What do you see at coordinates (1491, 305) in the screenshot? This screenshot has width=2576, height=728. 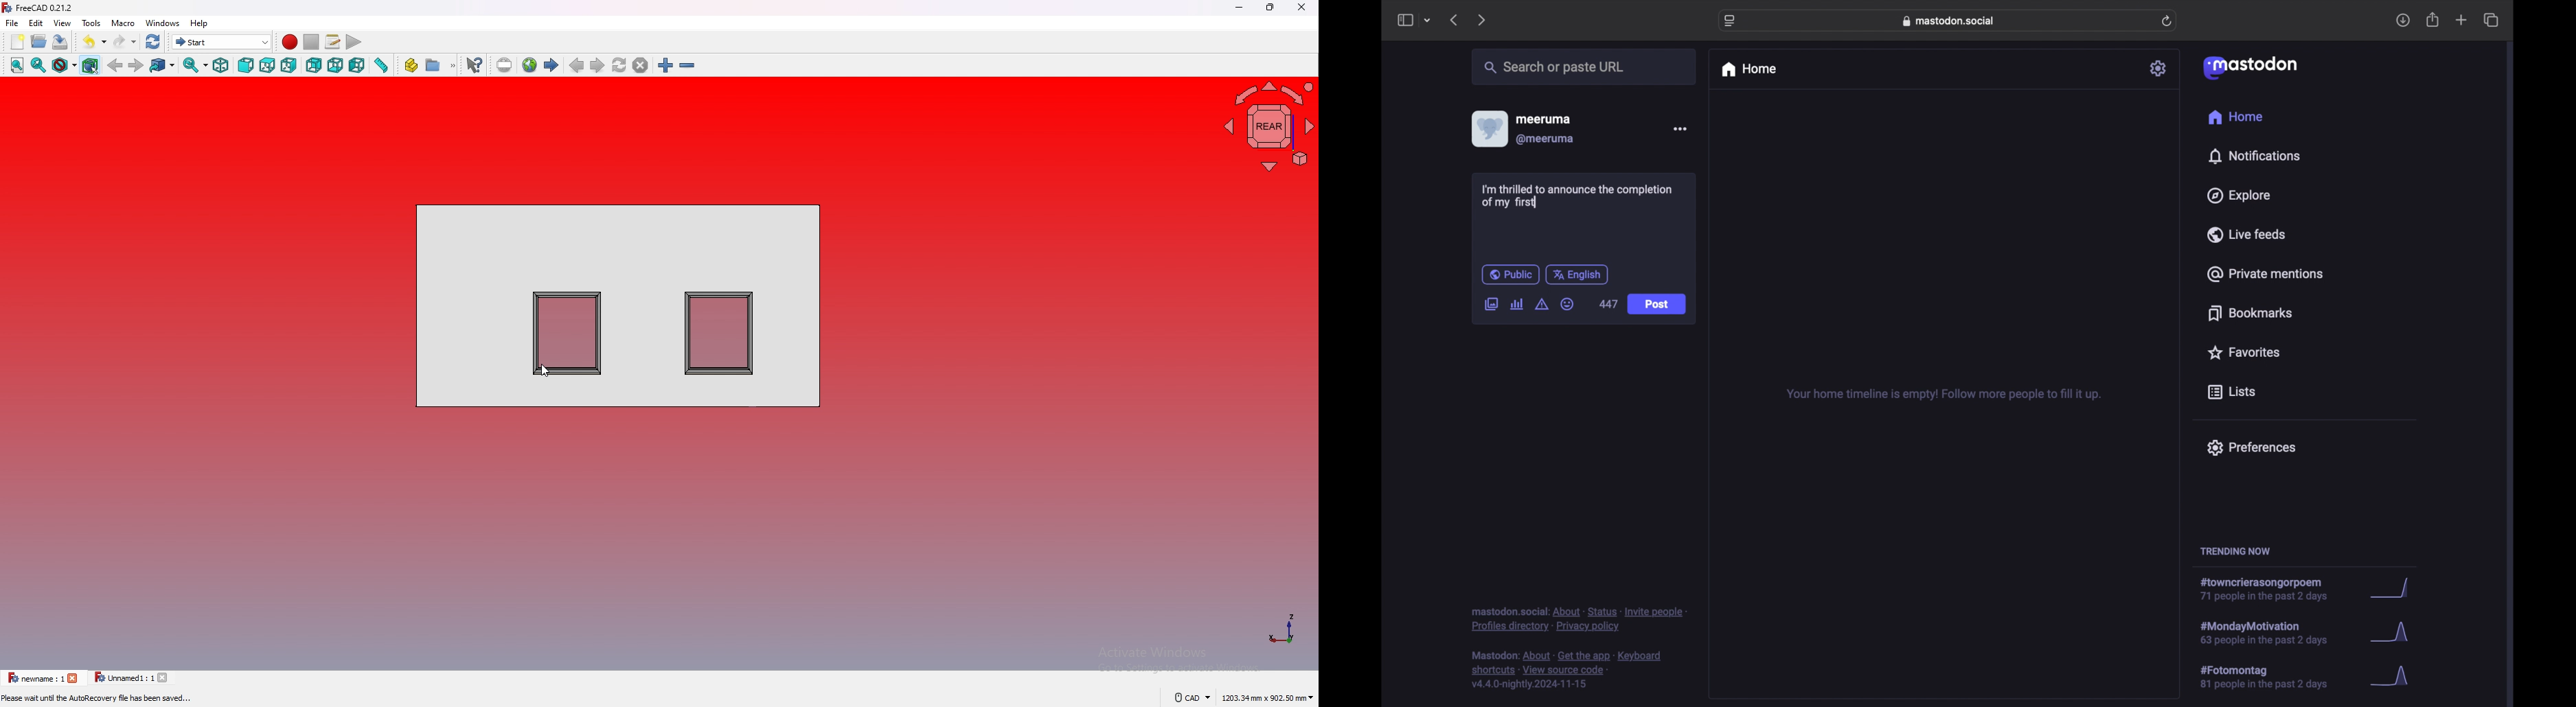 I see `add image` at bounding box center [1491, 305].